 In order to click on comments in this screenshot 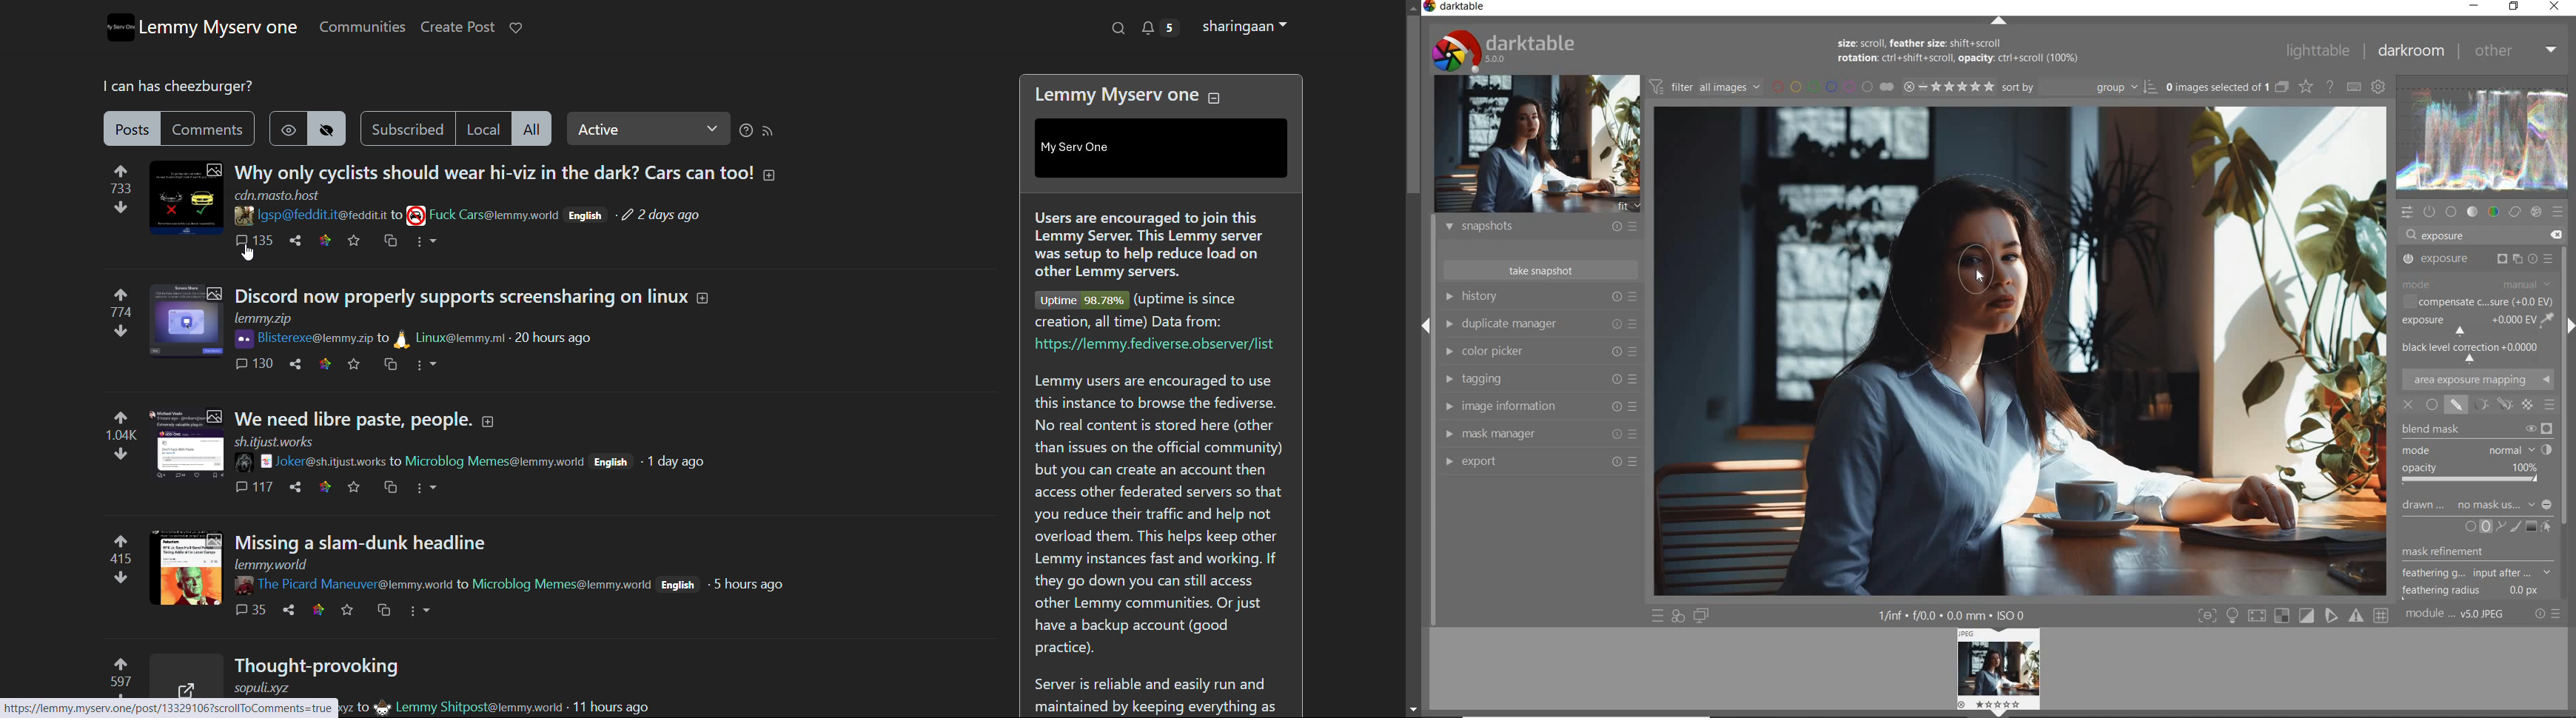, I will do `click(254, 486)`.